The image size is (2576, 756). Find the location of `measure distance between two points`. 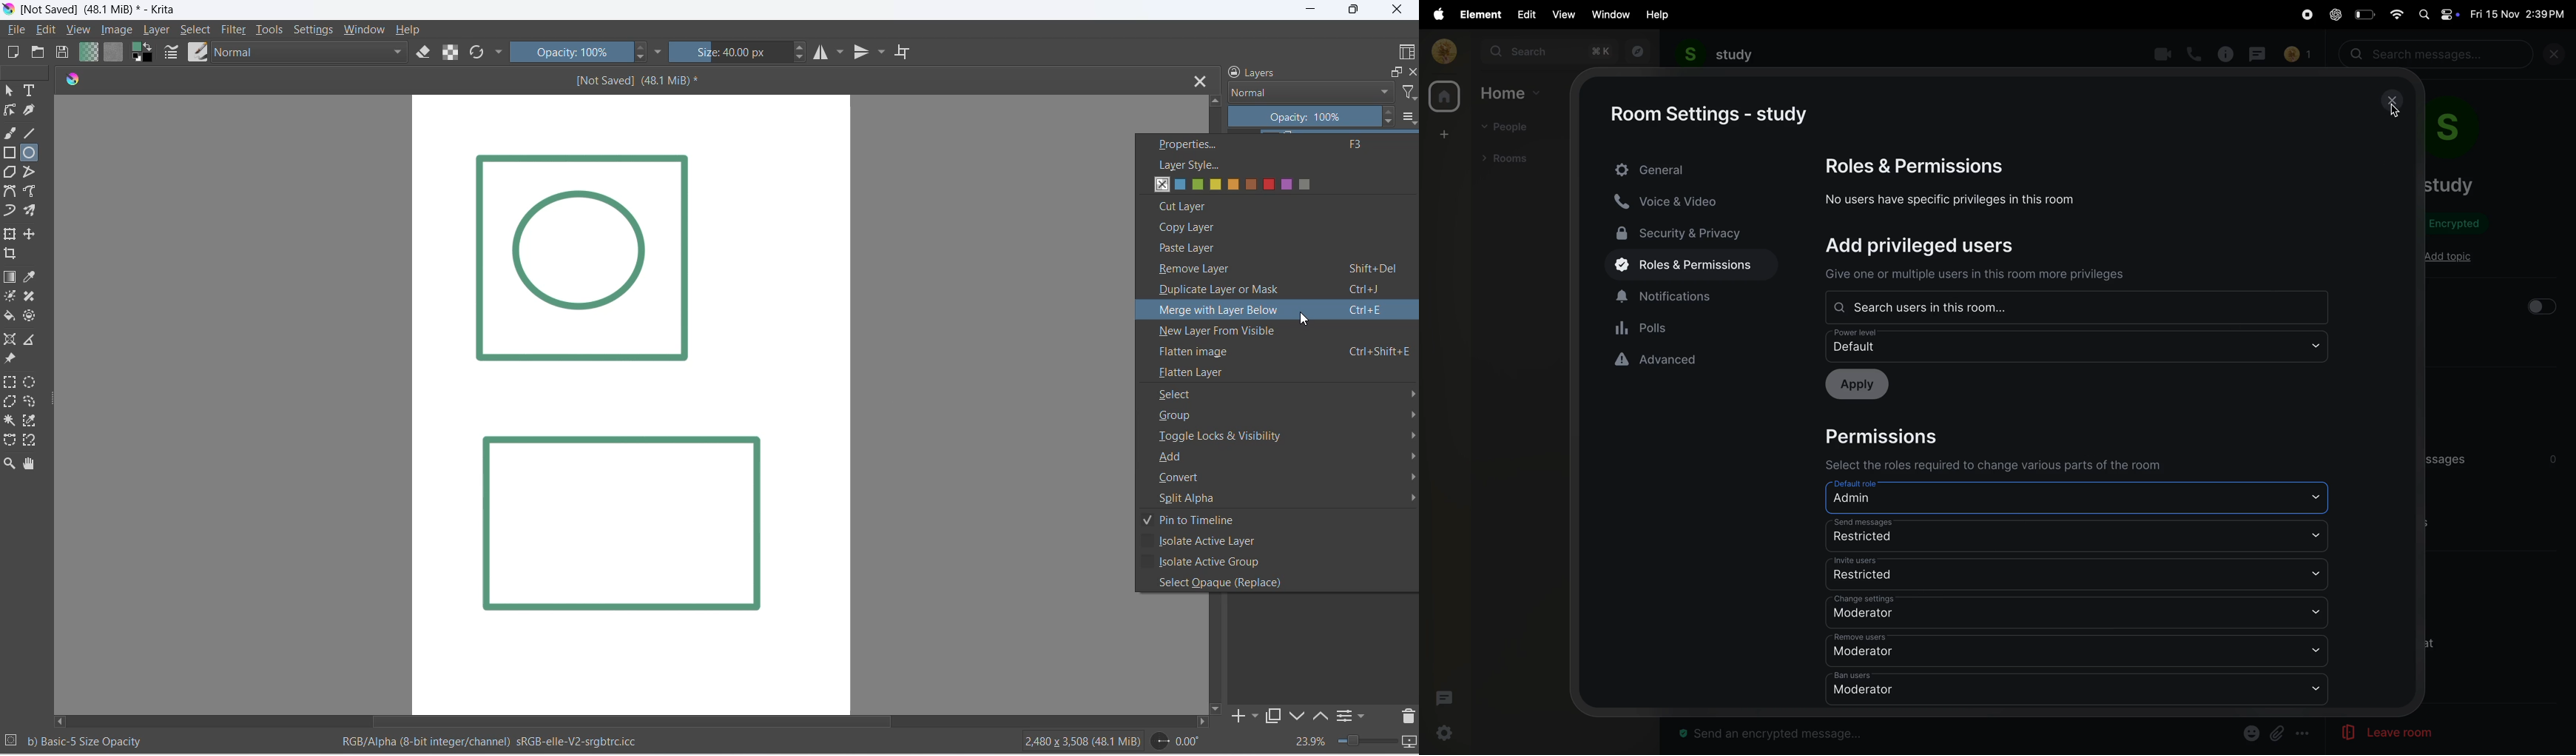

measure distance between two points is located at coordinates (33, 339).